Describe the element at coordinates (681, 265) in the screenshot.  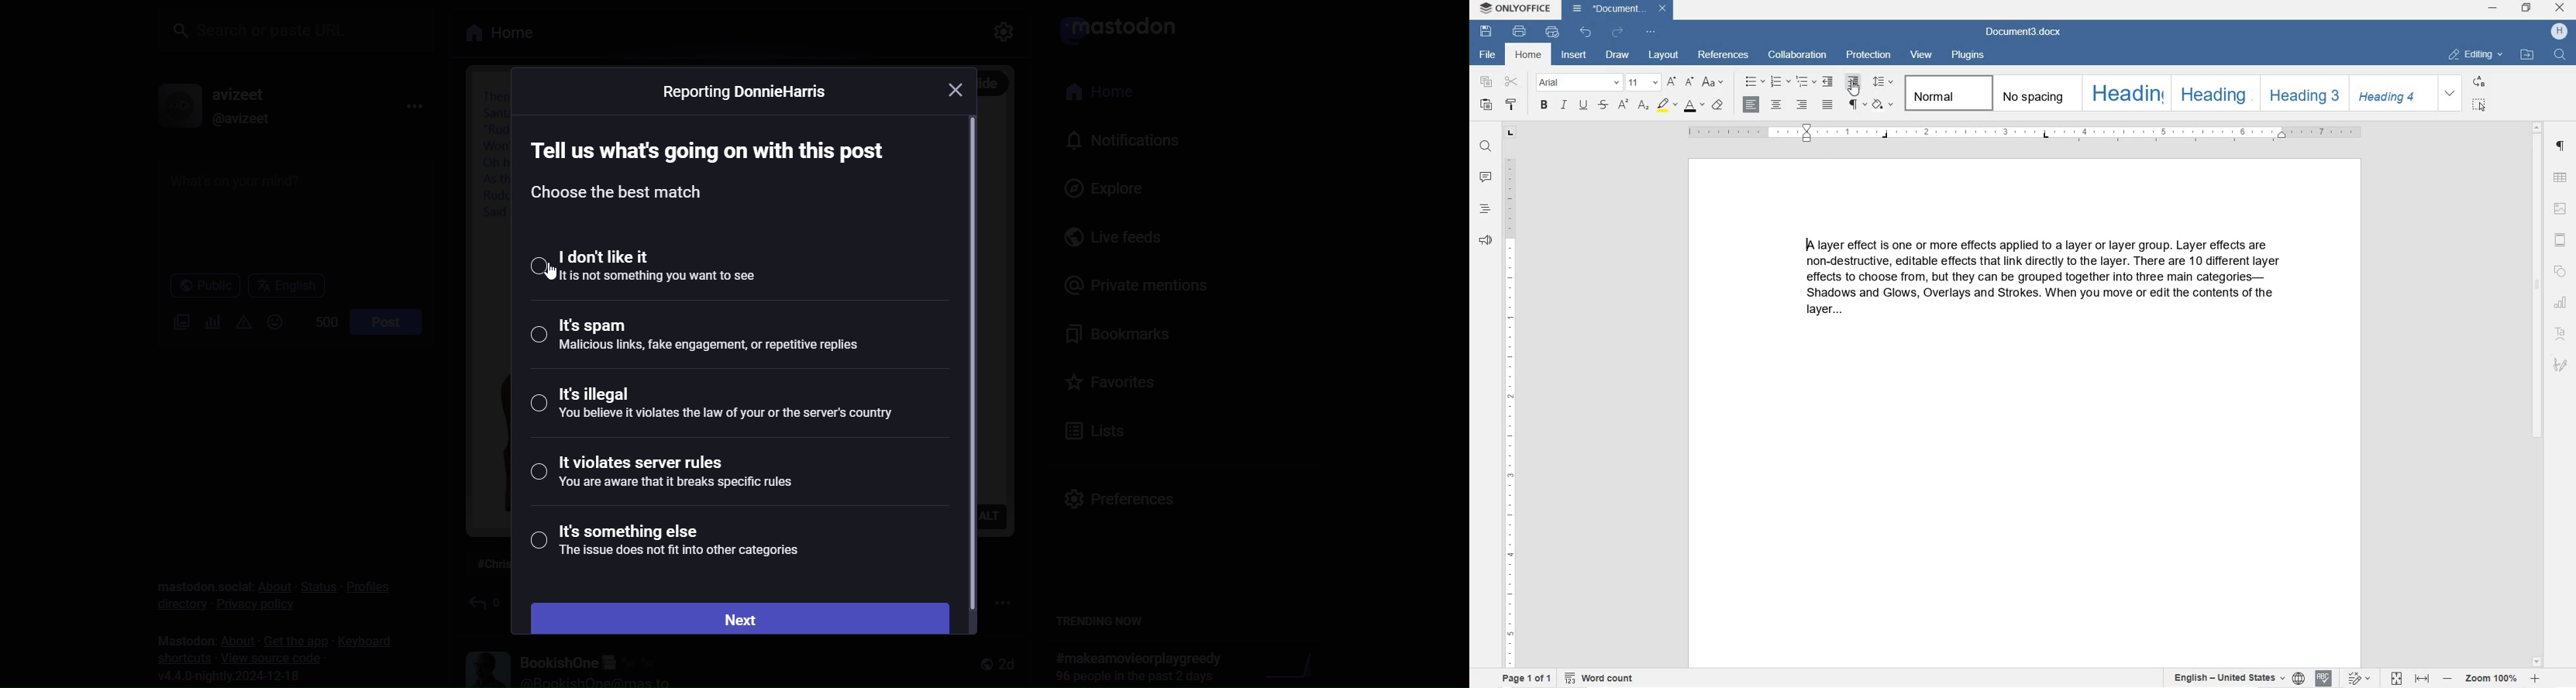
I see `I don't like it
Cy Itis not something you want to see` at that location.